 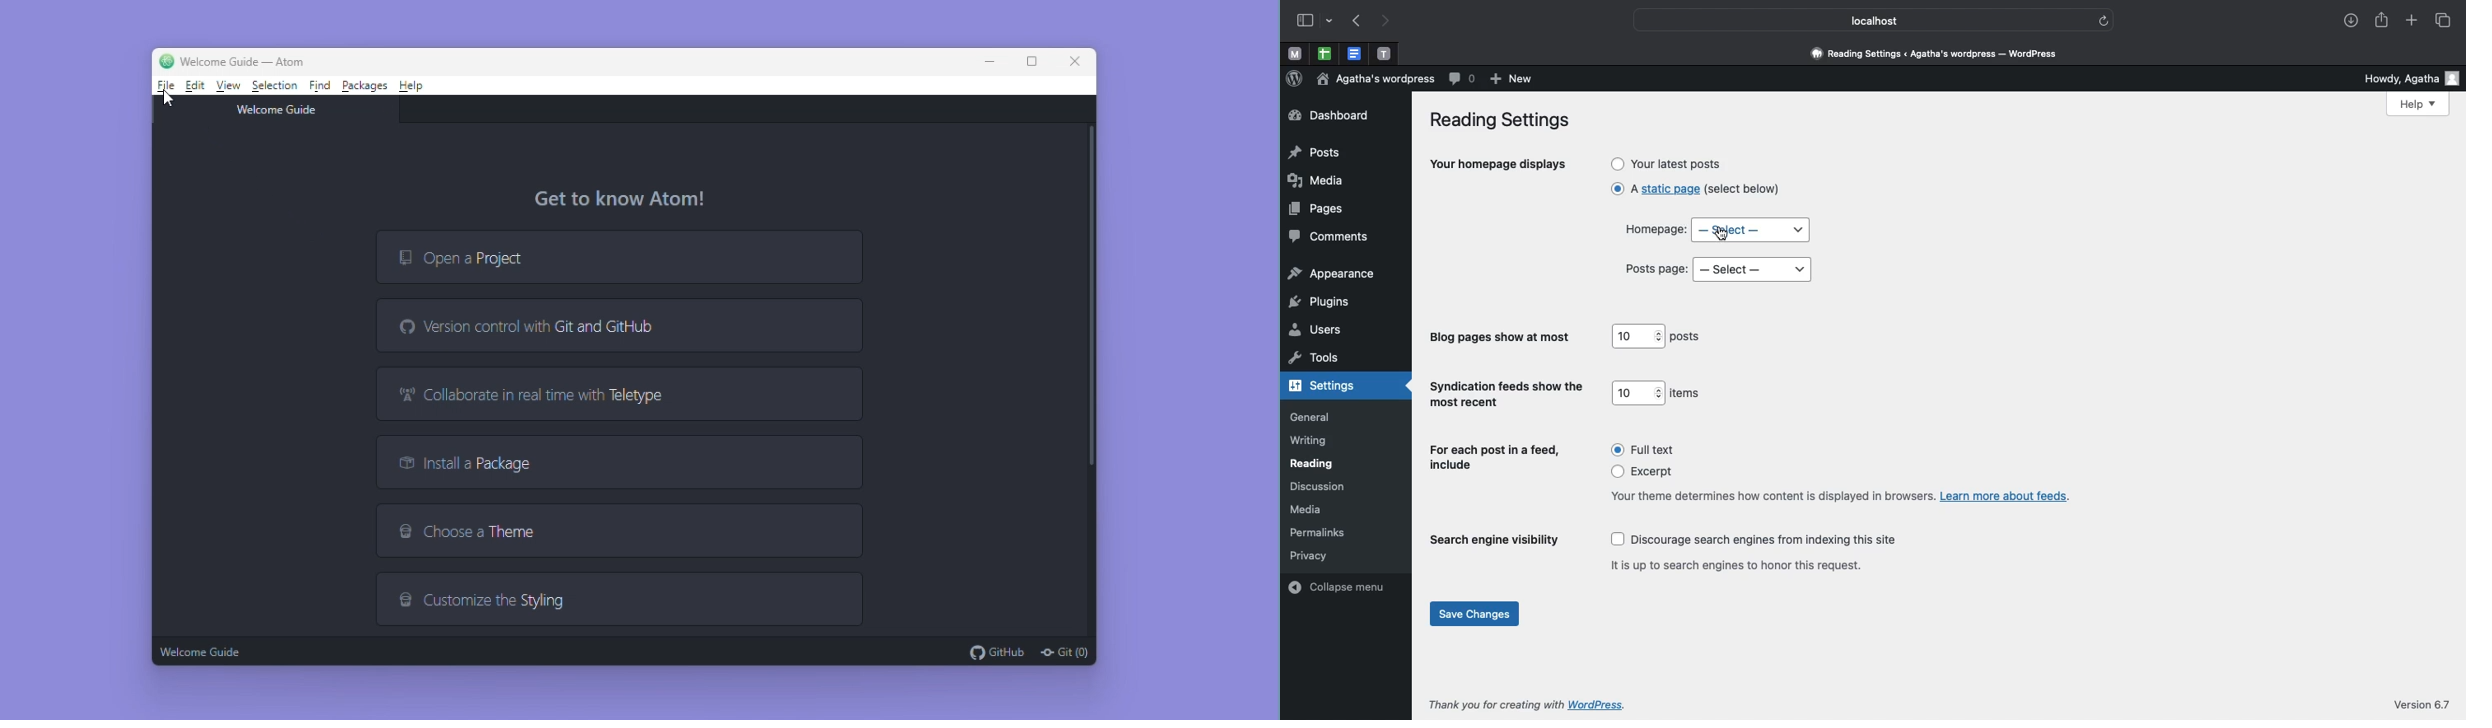 I want to click on Your homepage displays, so click(x=1499, y=166).